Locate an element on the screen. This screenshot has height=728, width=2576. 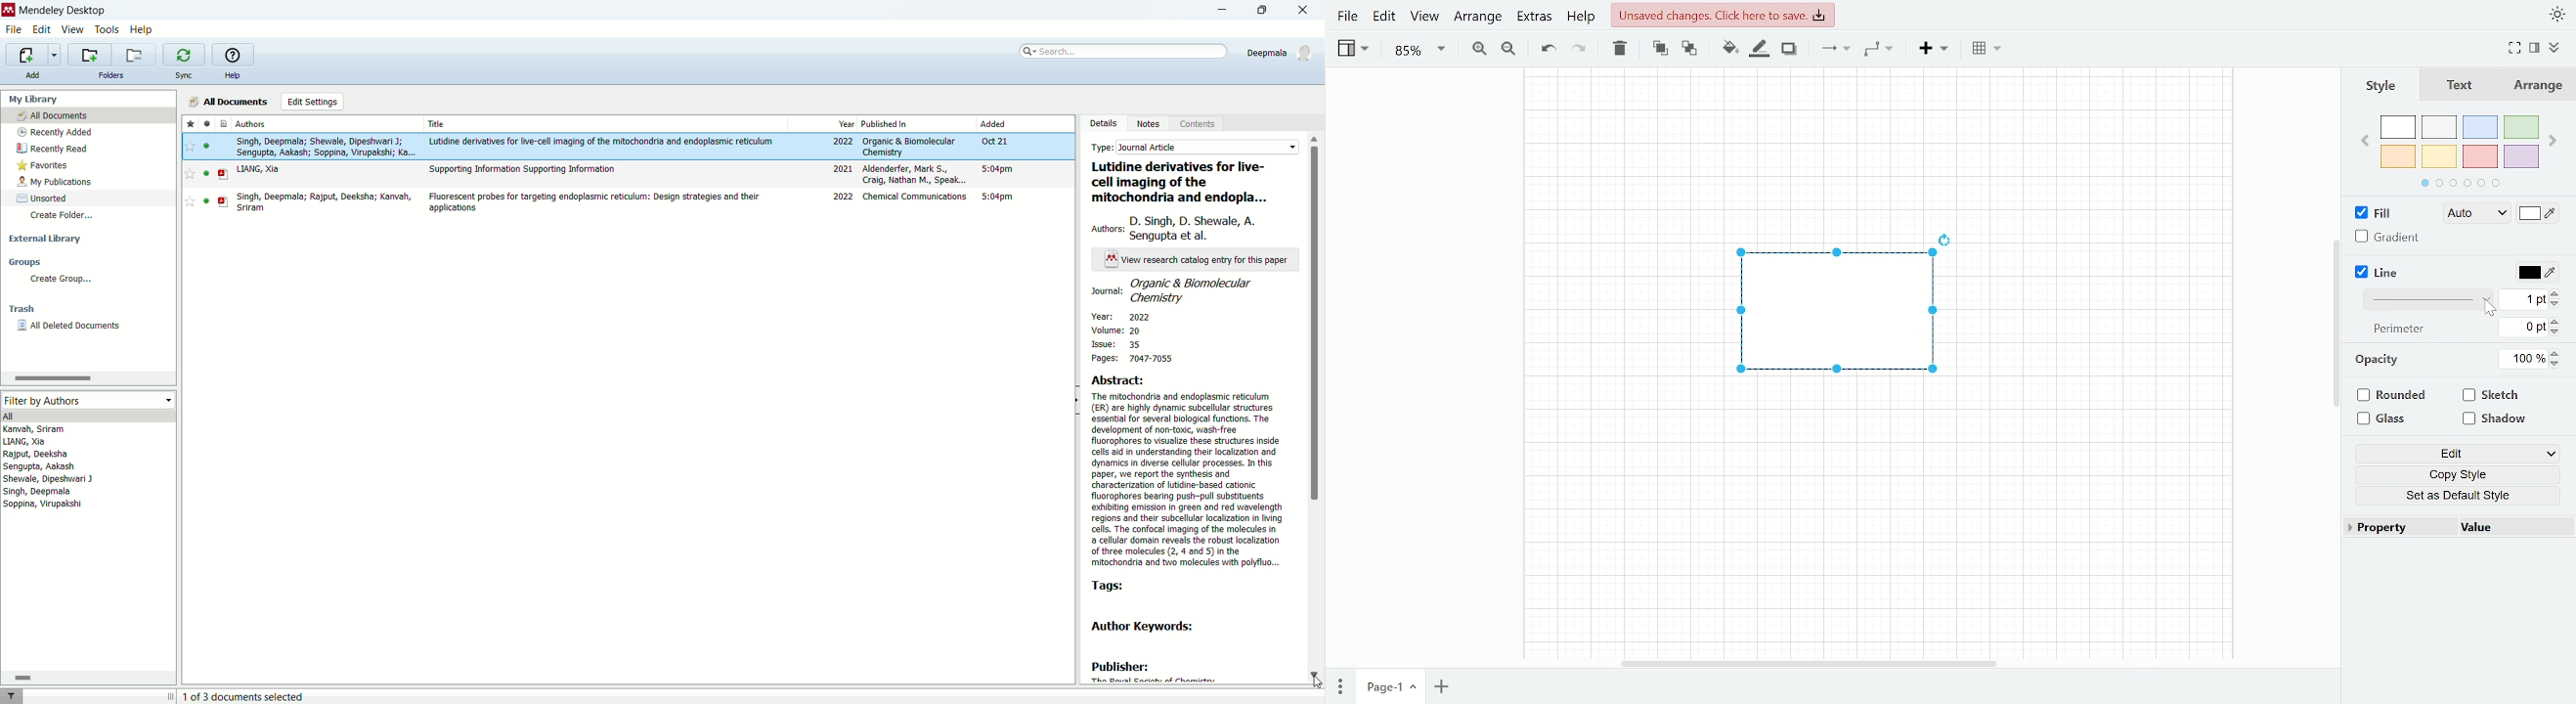
publisher:  is located at coordinates (1121, 667).